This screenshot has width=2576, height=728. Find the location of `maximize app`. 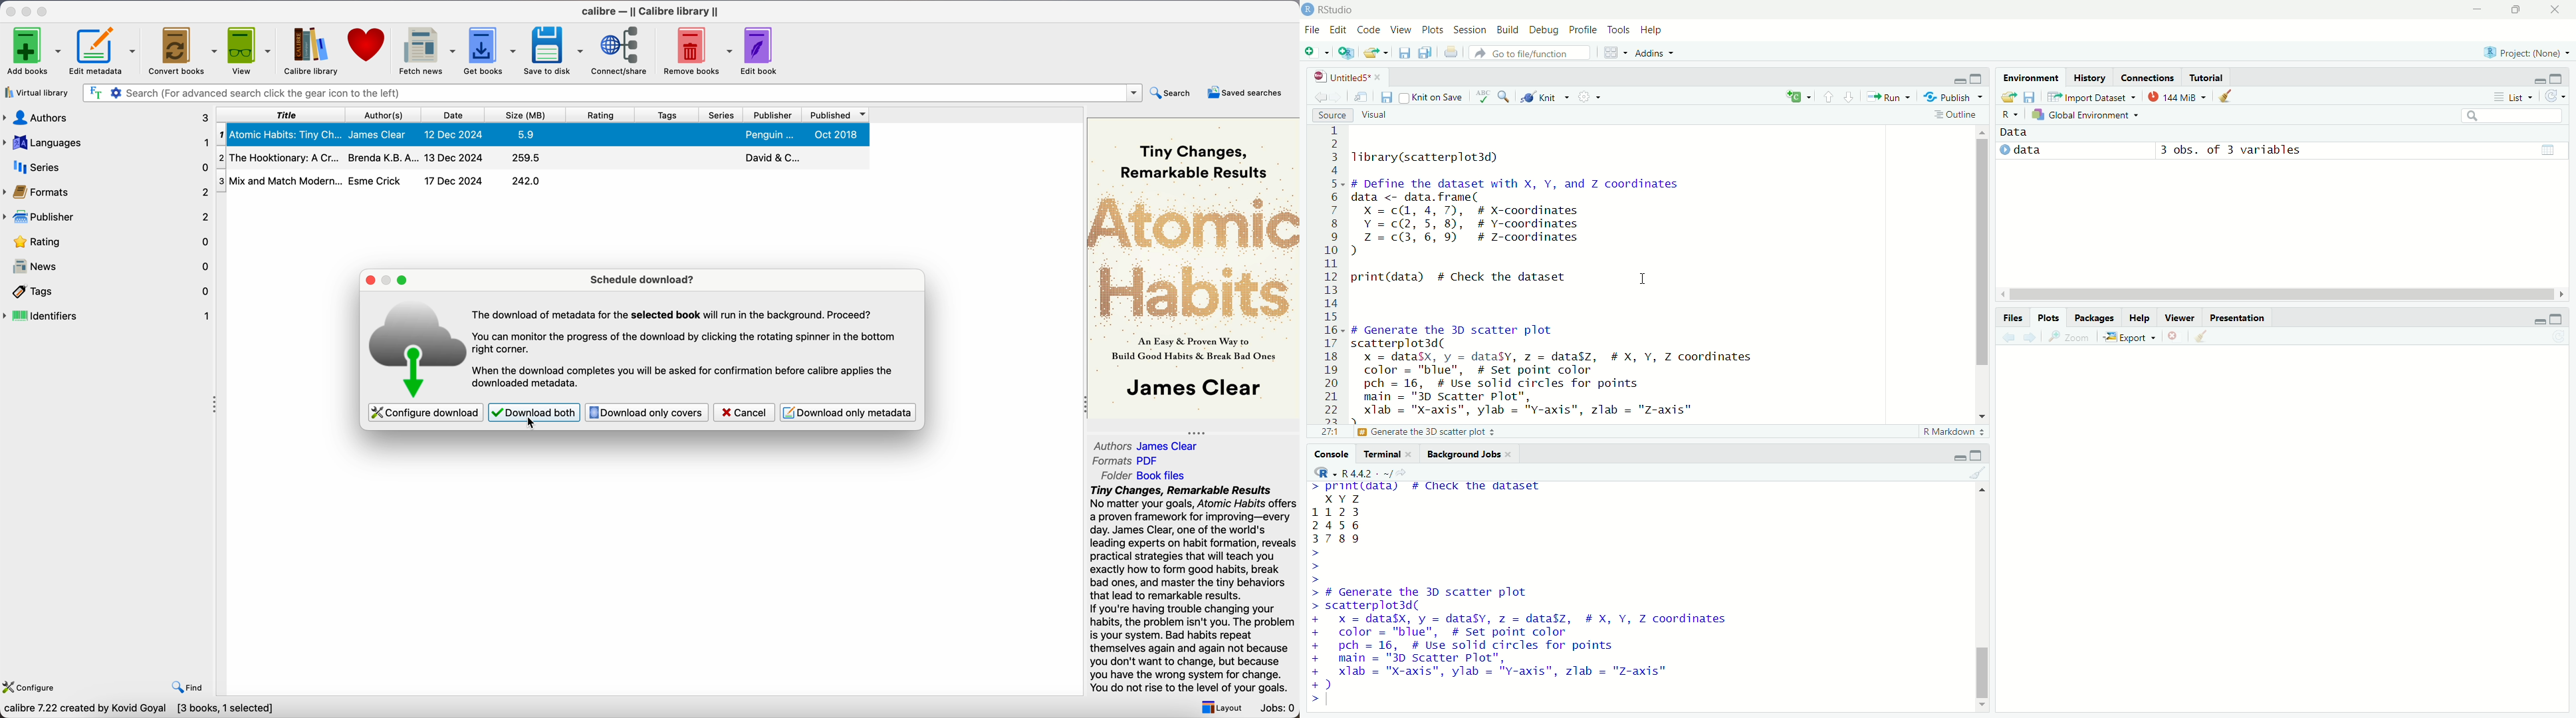

maximize app is located at coordinates (44, 11).